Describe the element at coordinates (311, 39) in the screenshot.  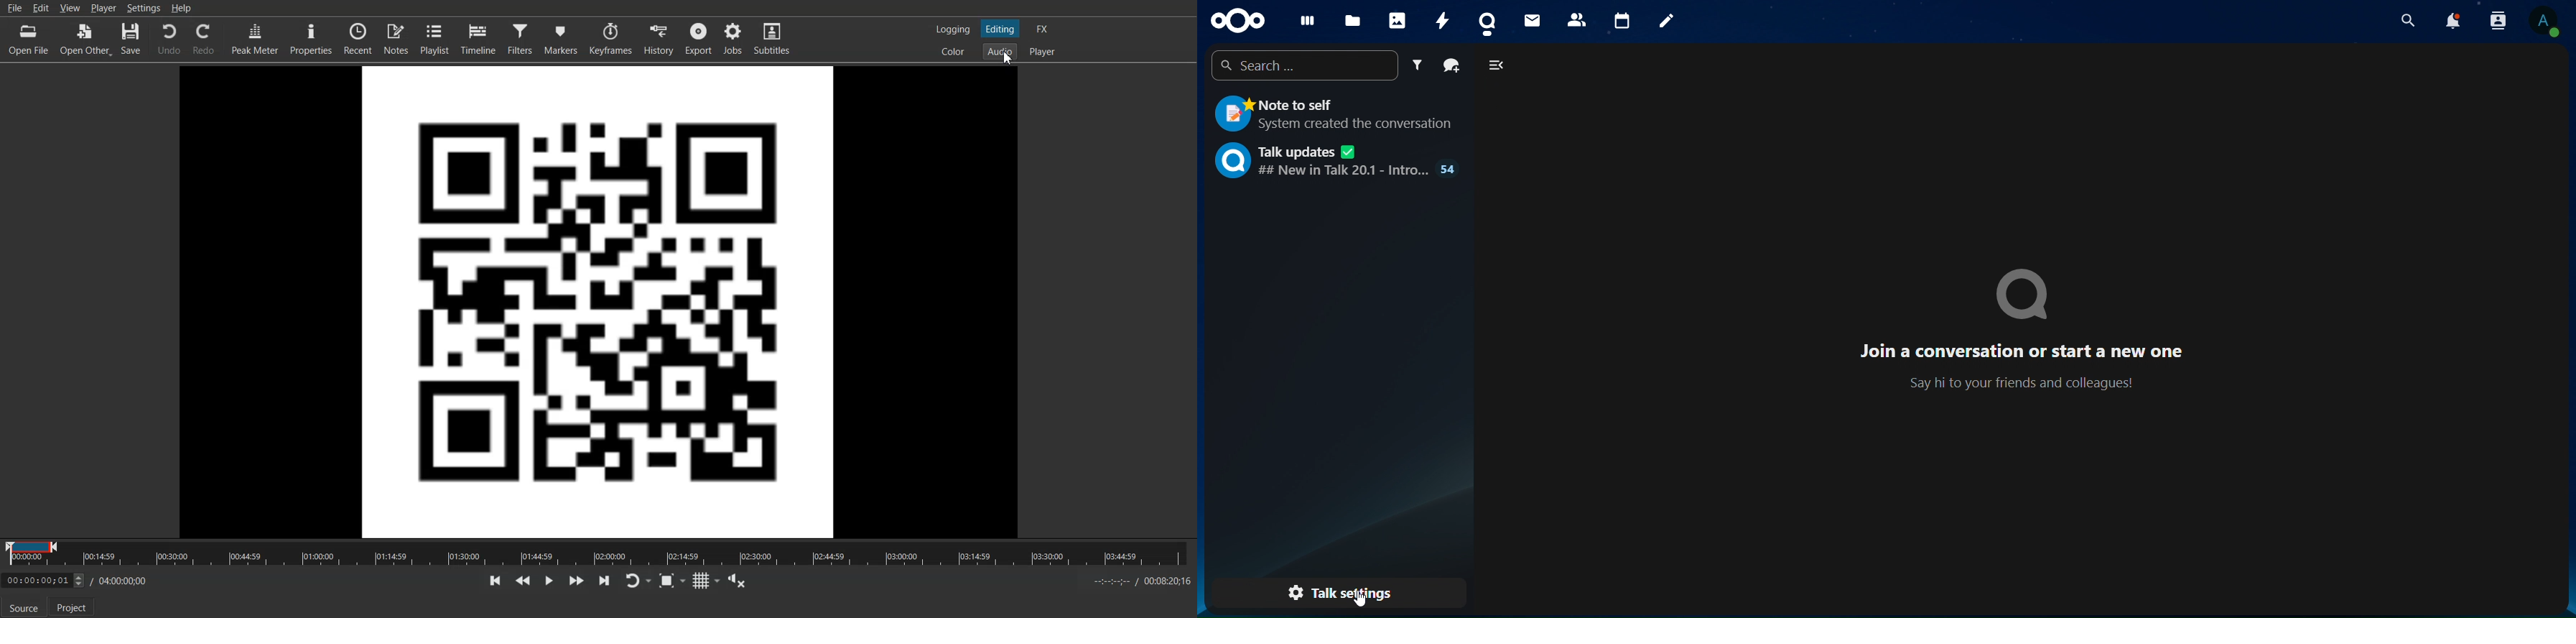
I see `Properties` at that location.